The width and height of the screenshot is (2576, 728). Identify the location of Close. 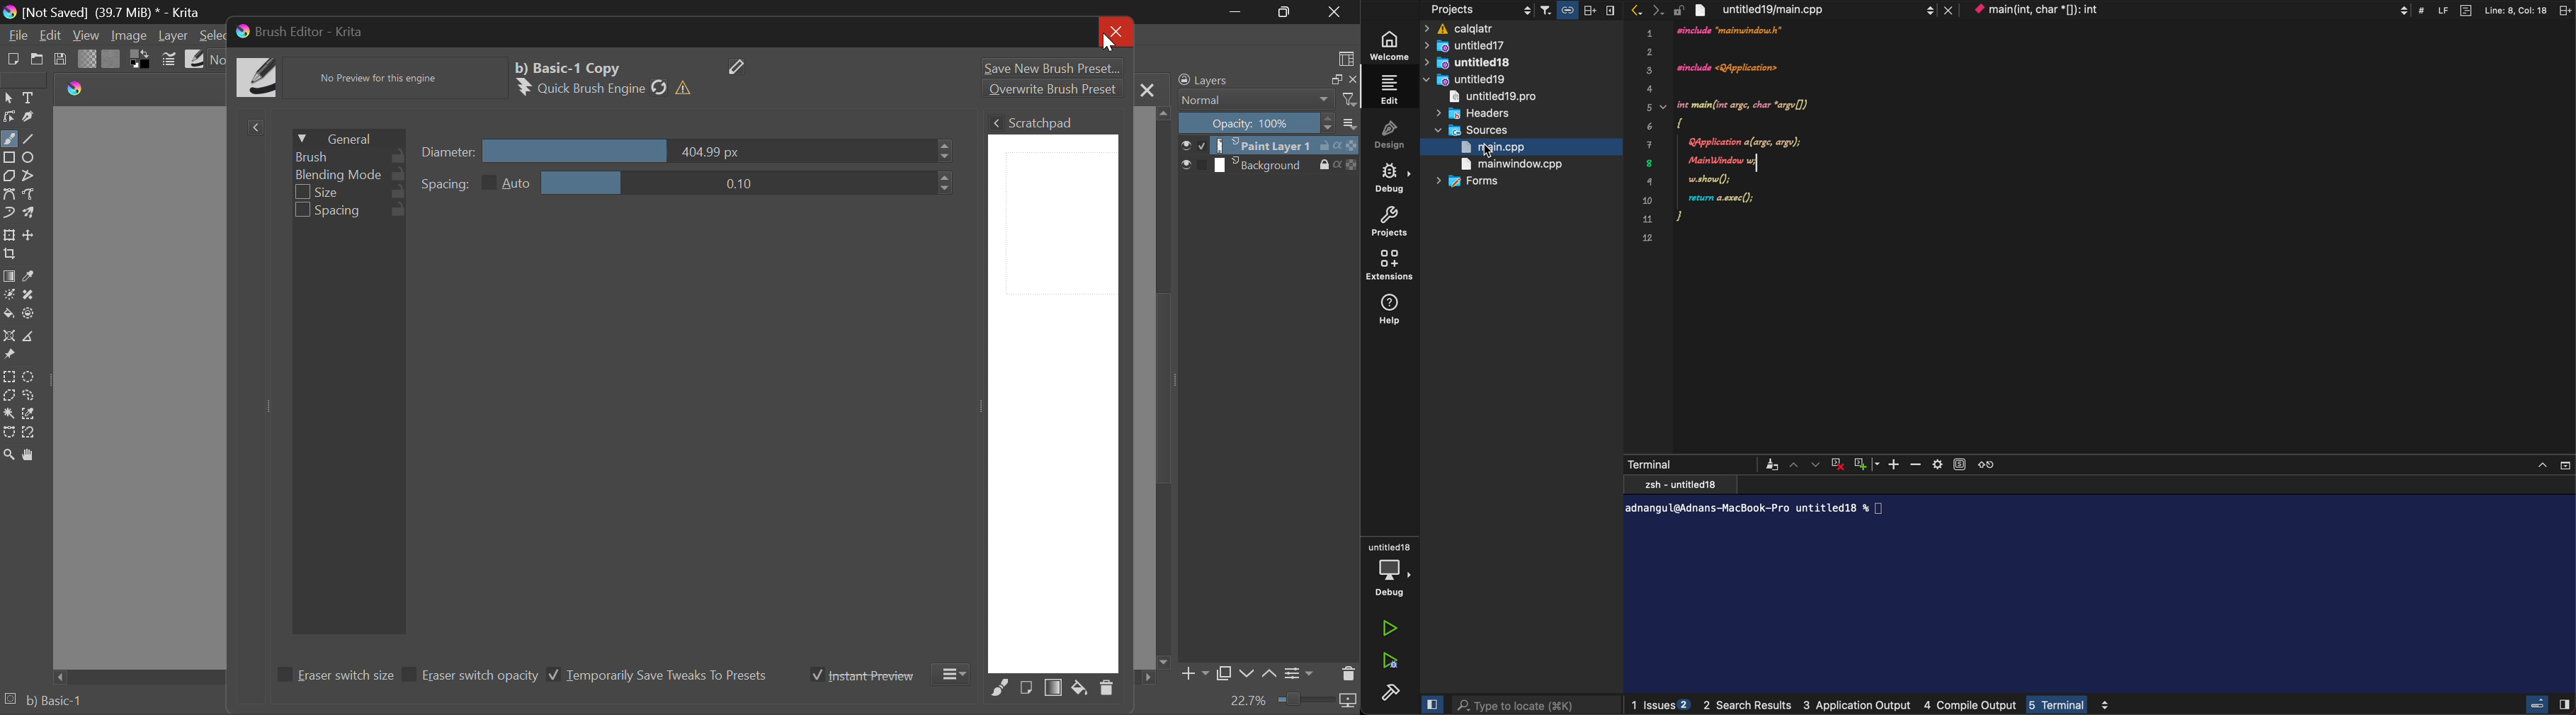
(1147, 89).